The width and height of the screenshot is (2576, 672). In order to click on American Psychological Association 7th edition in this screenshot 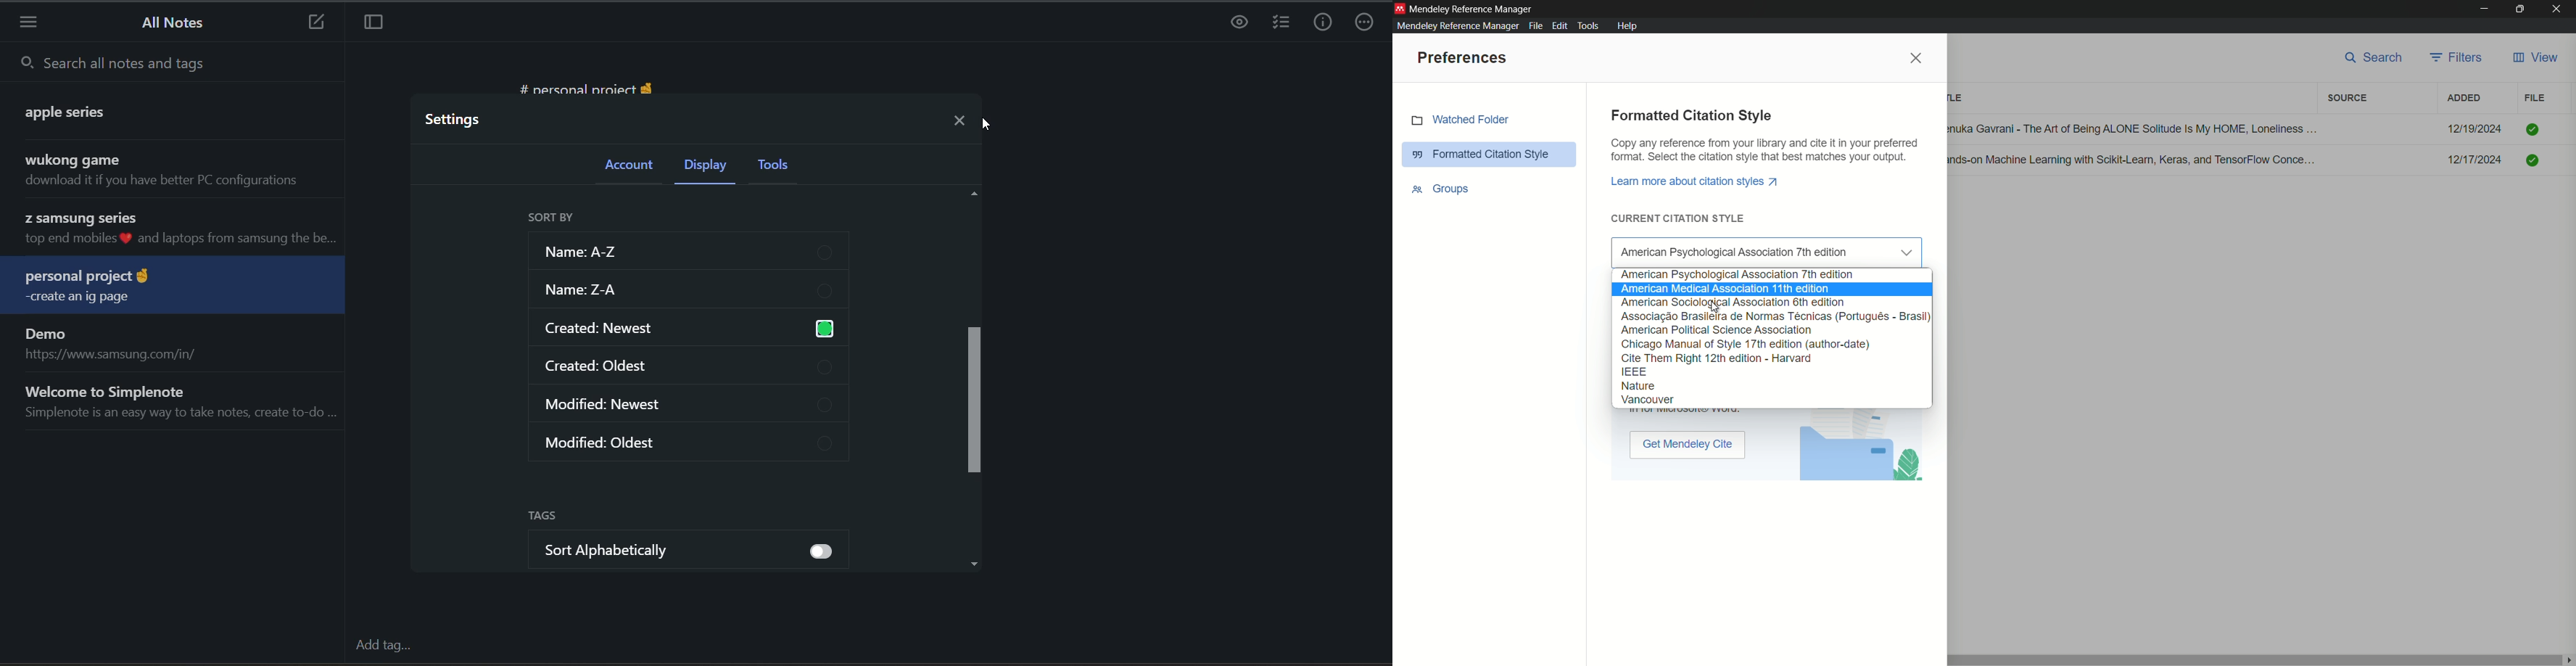, I will do `click(1772, 276)`.